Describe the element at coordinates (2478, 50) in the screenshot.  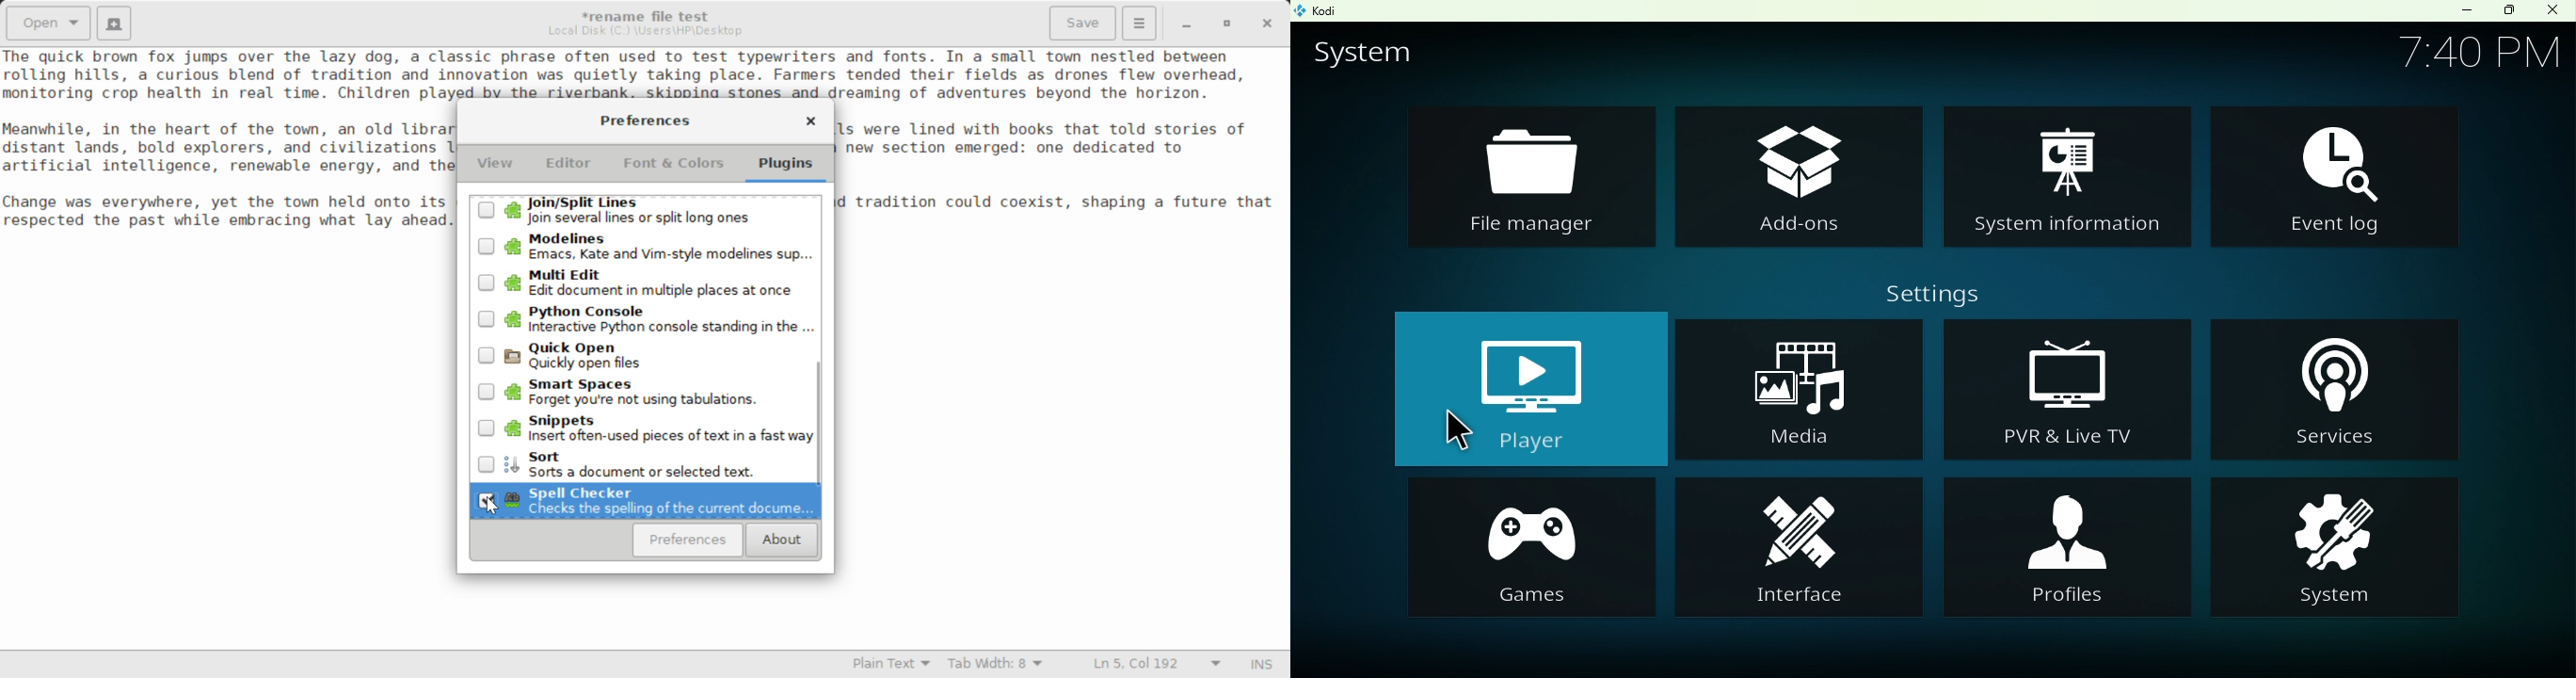
I see `Time` at that location.